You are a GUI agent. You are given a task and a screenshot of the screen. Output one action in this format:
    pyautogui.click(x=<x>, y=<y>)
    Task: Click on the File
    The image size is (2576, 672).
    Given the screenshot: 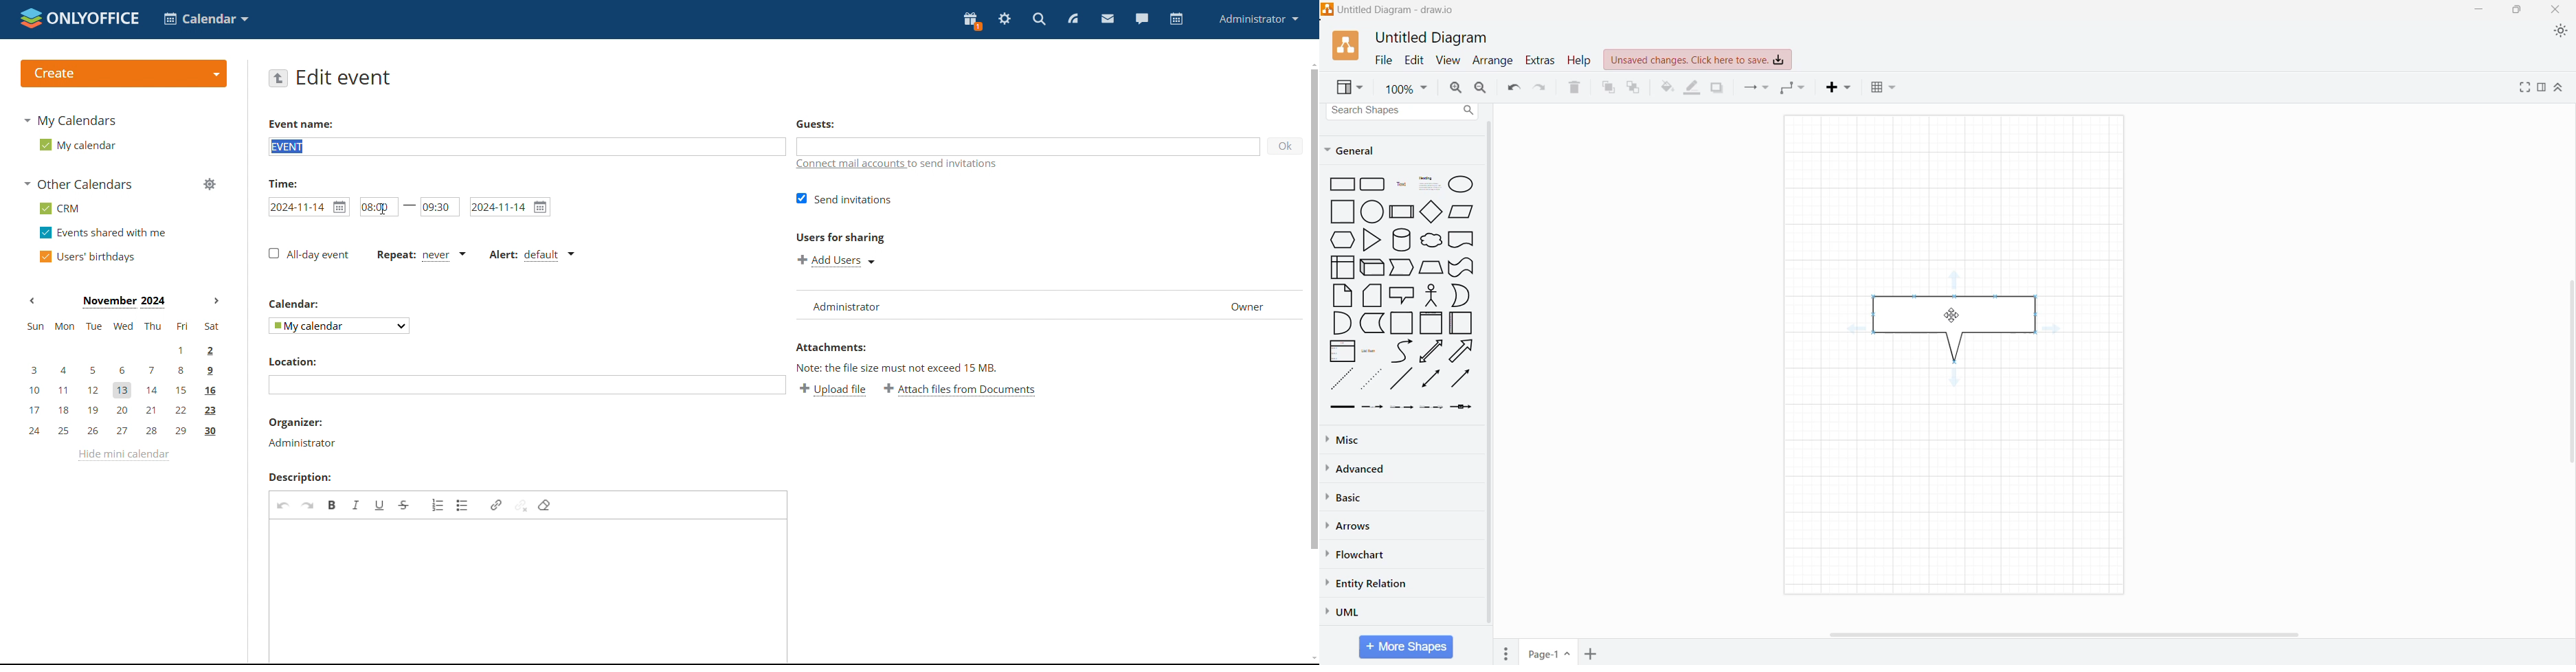 What is the action you would take?
    pyautogui.click(x=1383, y=60)
    